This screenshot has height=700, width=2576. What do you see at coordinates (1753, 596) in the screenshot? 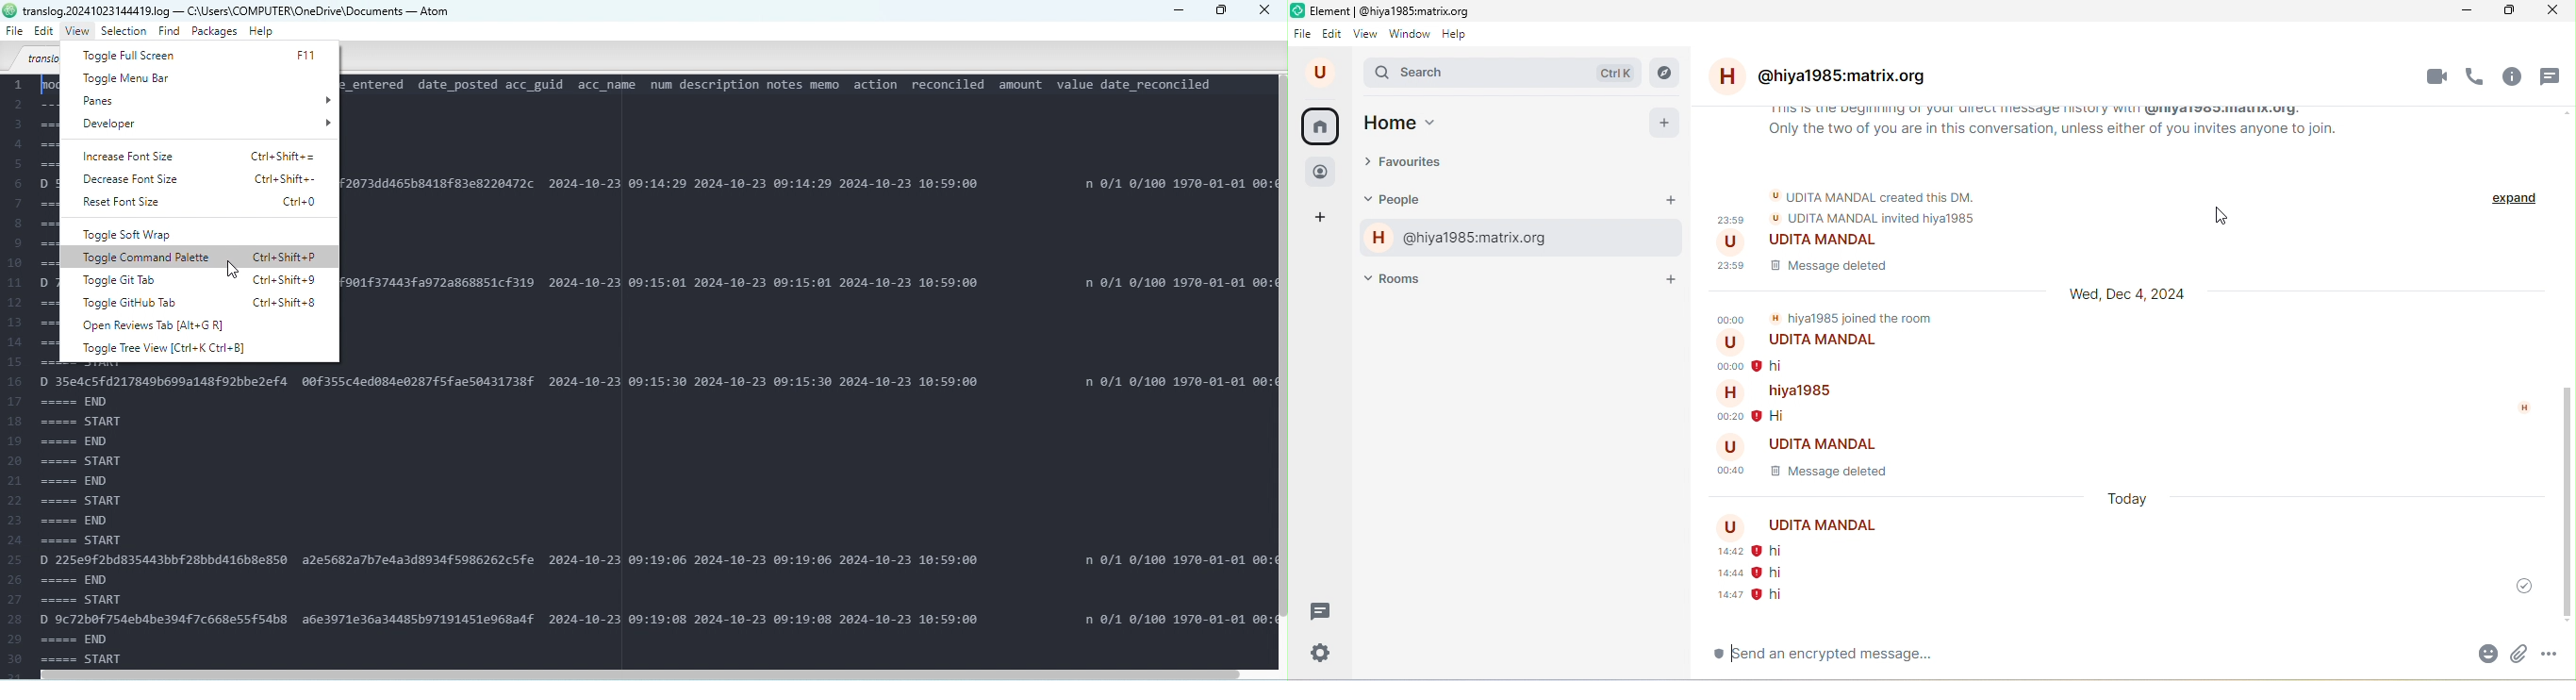
I see `sent message` at bounding box center [1753, 596].